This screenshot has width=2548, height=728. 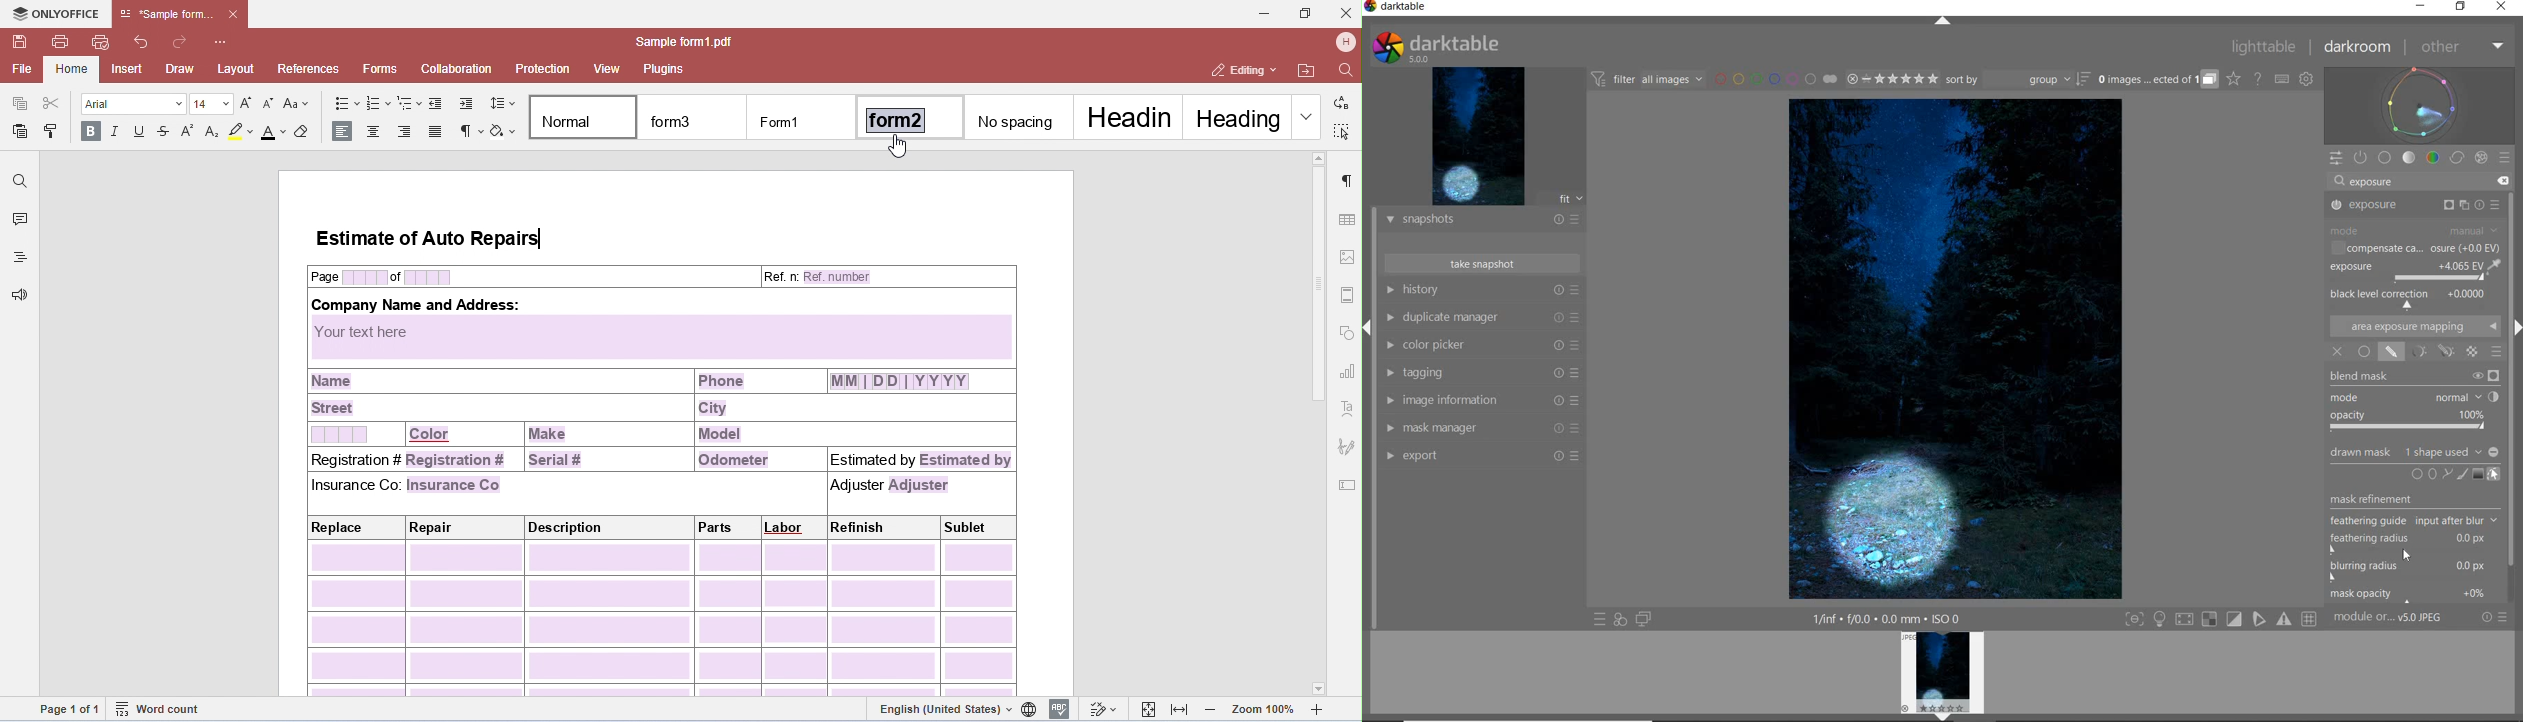 I want to click on SHOW ONLY ACTIVE MODULES, so click(x=2361, y=158).